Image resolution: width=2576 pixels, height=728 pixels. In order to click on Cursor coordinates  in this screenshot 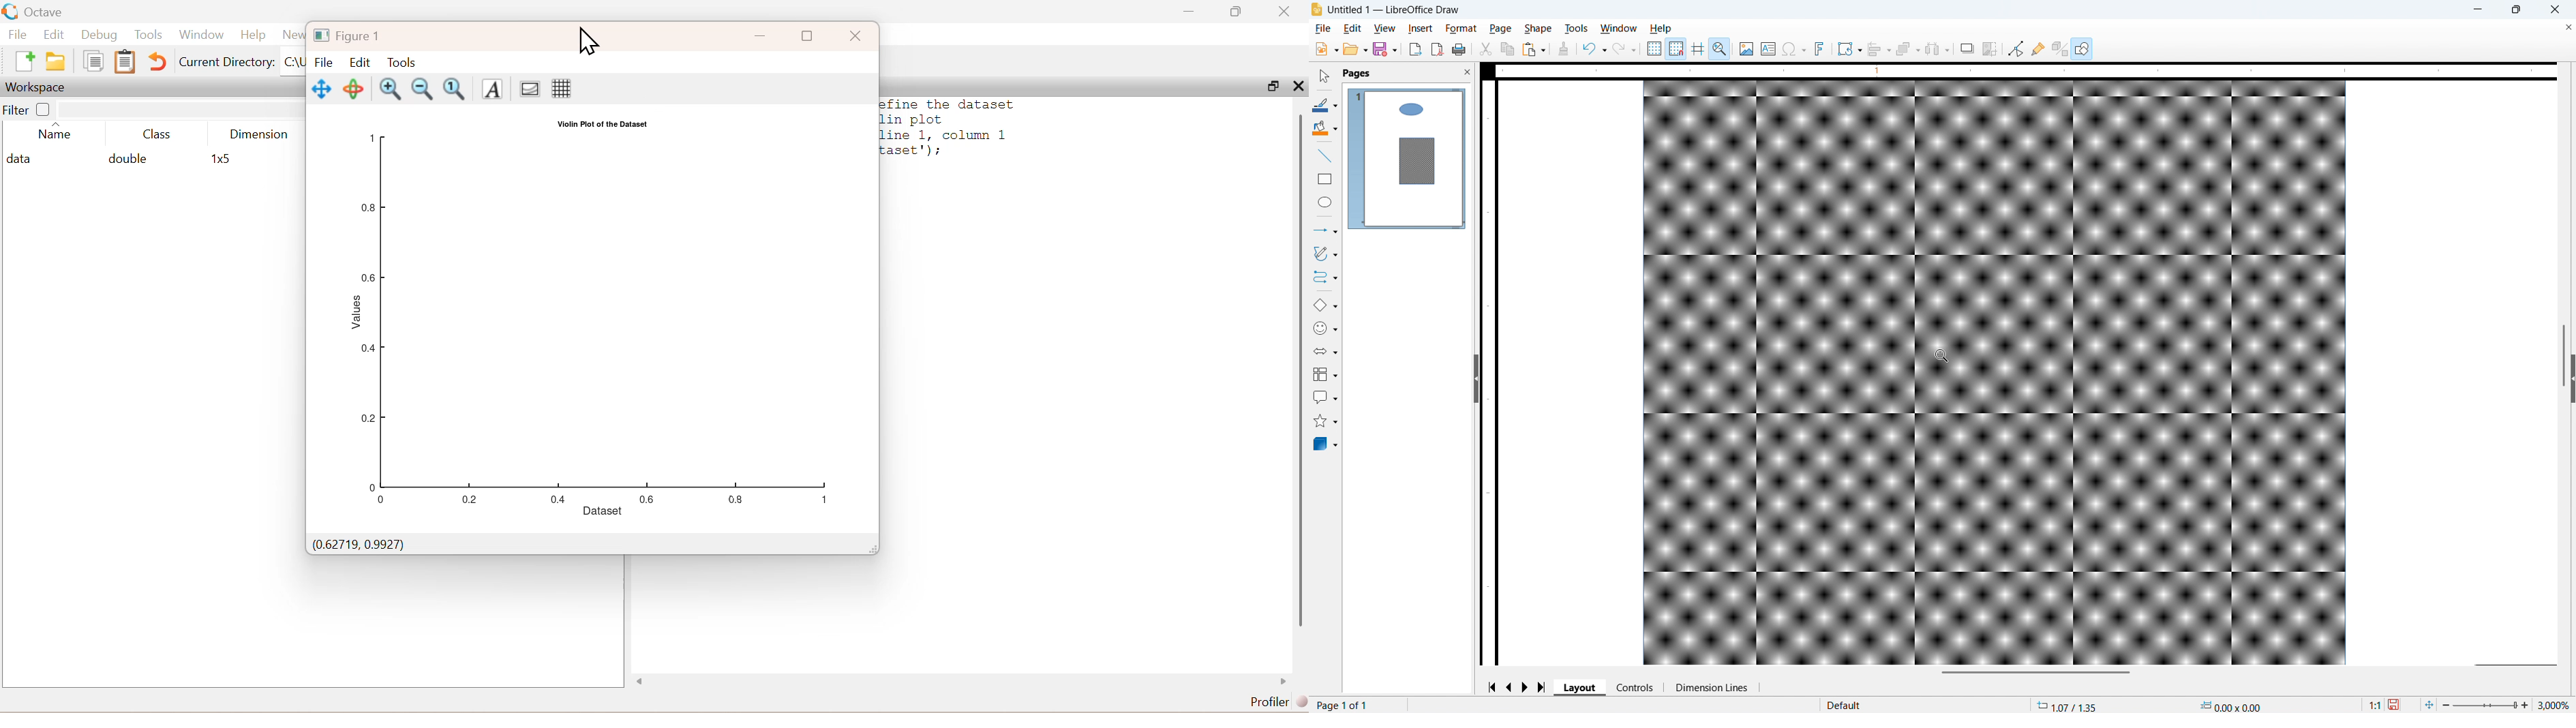, I will do `click(2068, 705)`.